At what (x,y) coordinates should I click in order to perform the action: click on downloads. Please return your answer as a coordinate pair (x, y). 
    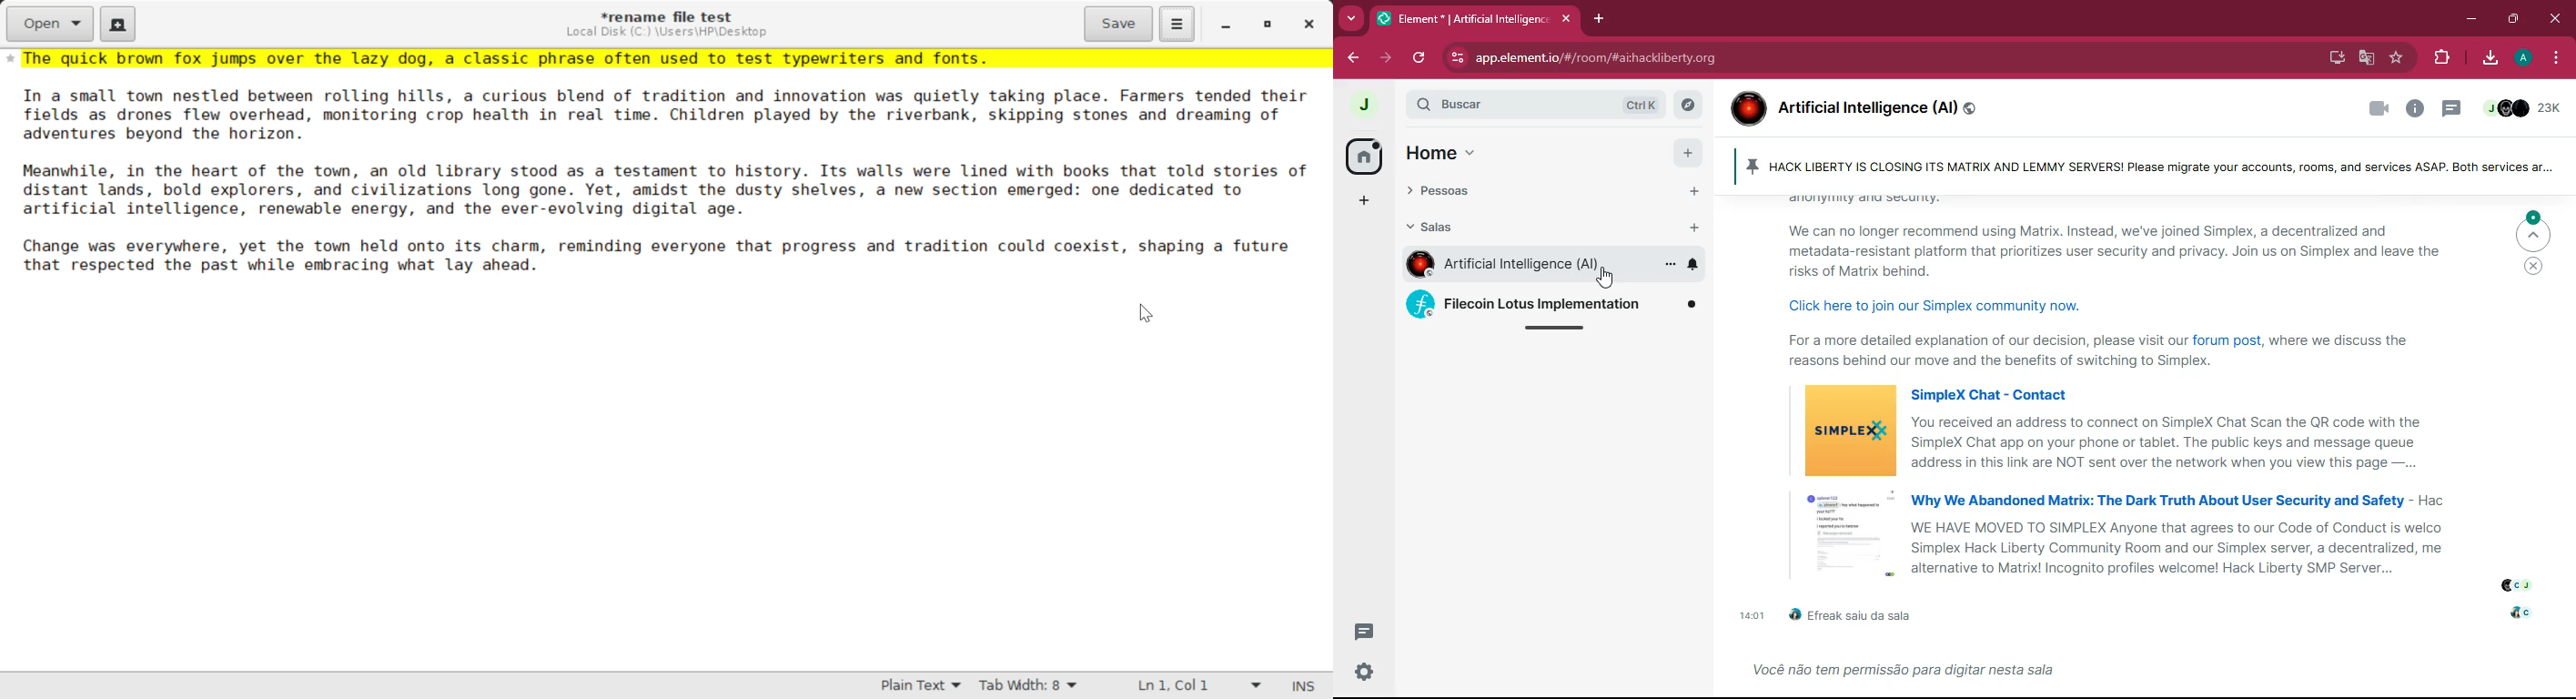
    Looking at the image, I should click on (2486, 58).